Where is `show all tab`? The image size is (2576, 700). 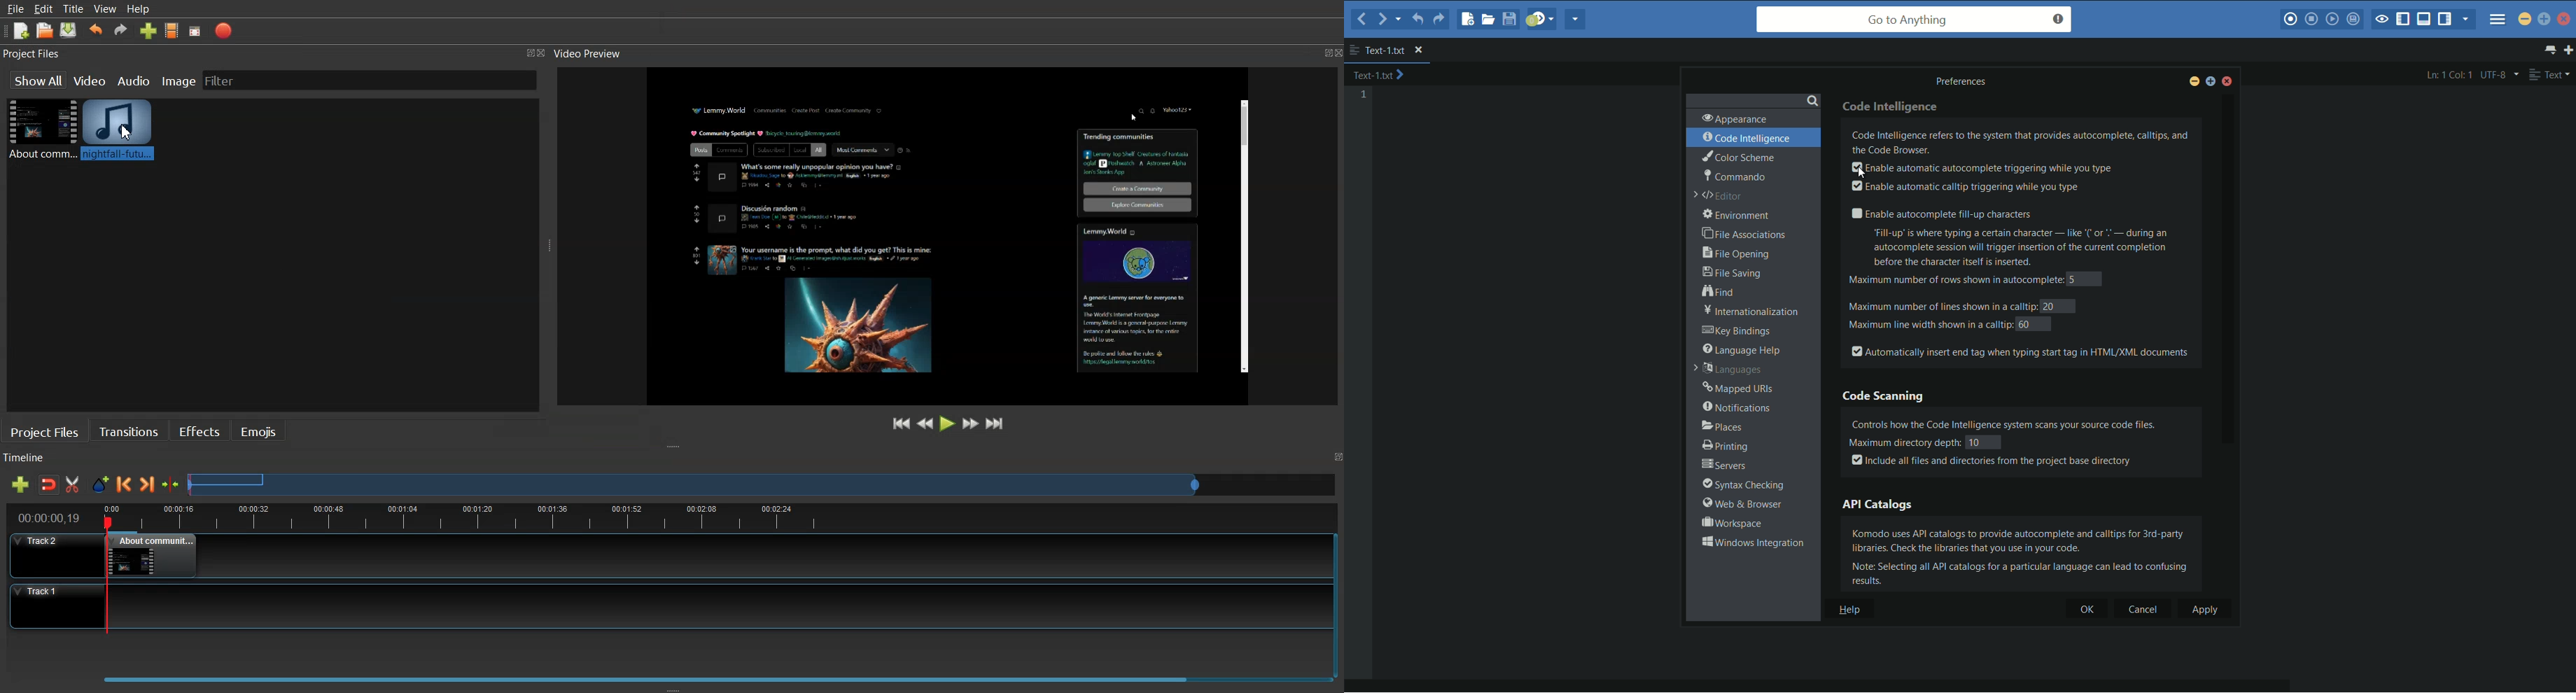
show all tab is located at coordinates (2552, 50).